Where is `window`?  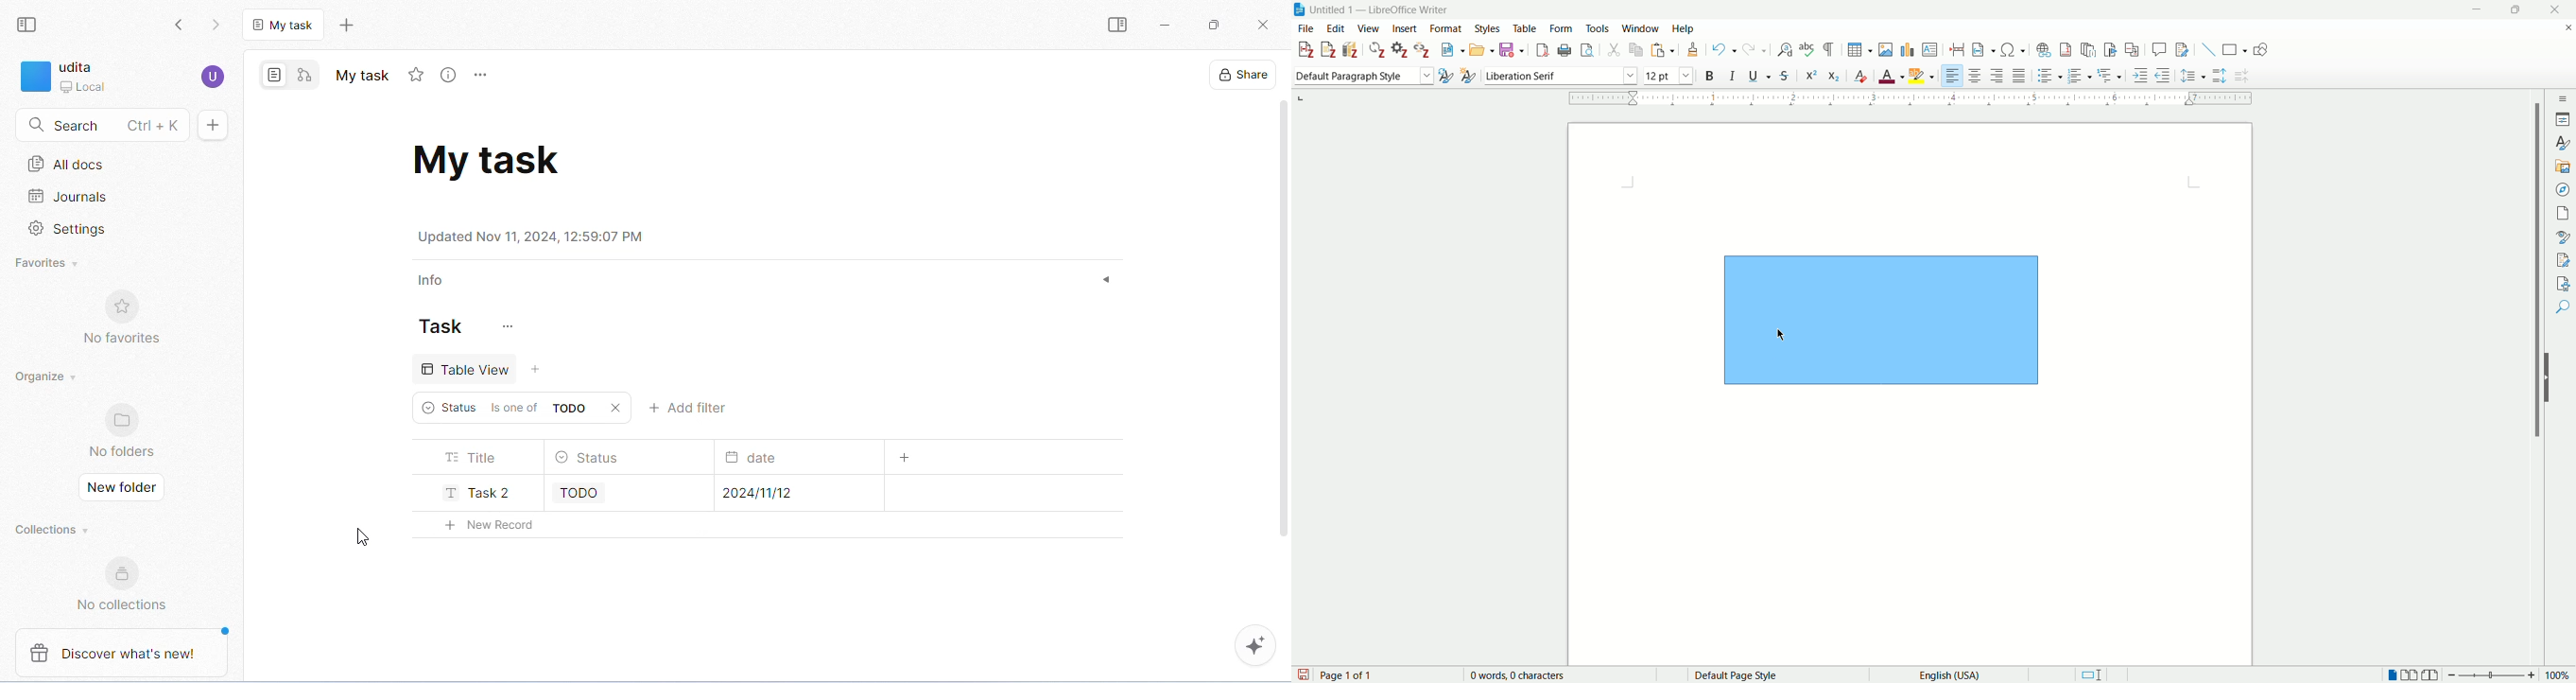
window is located at coordinates (1640, 27).